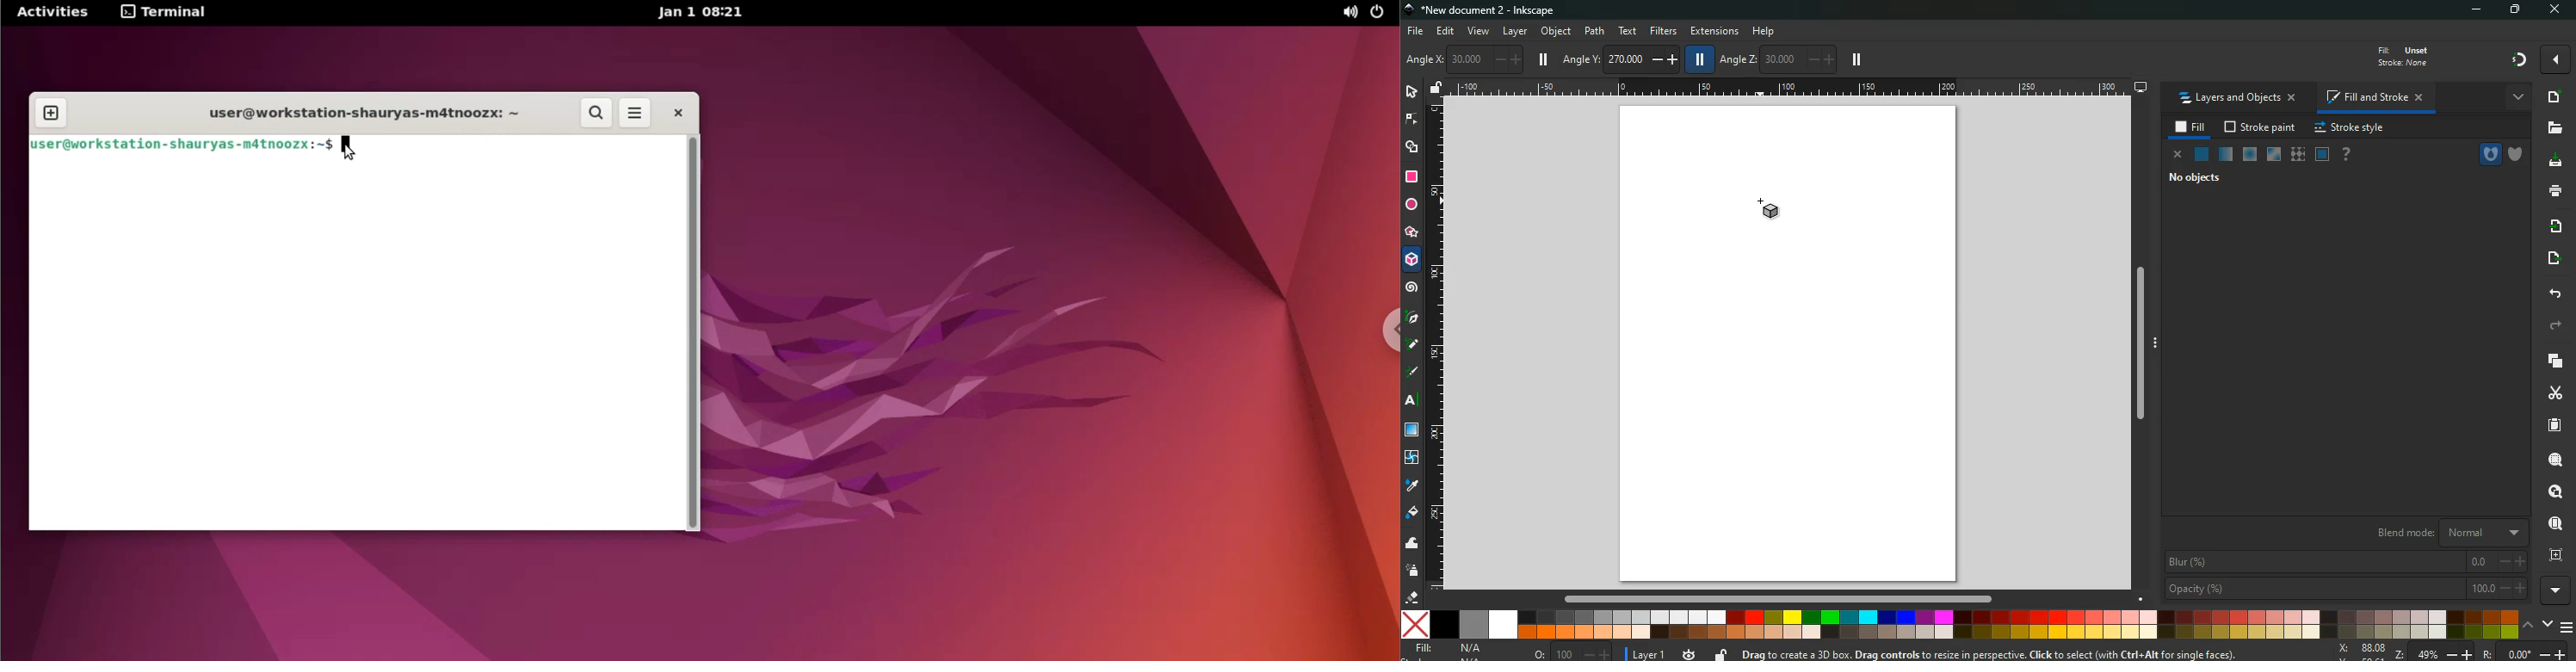 The height and width of the screenshot is (672, 2576). What do you see at coordinates (2248, 156) in the screenshot?
I see `ice` at bounding box center [2248, 156].